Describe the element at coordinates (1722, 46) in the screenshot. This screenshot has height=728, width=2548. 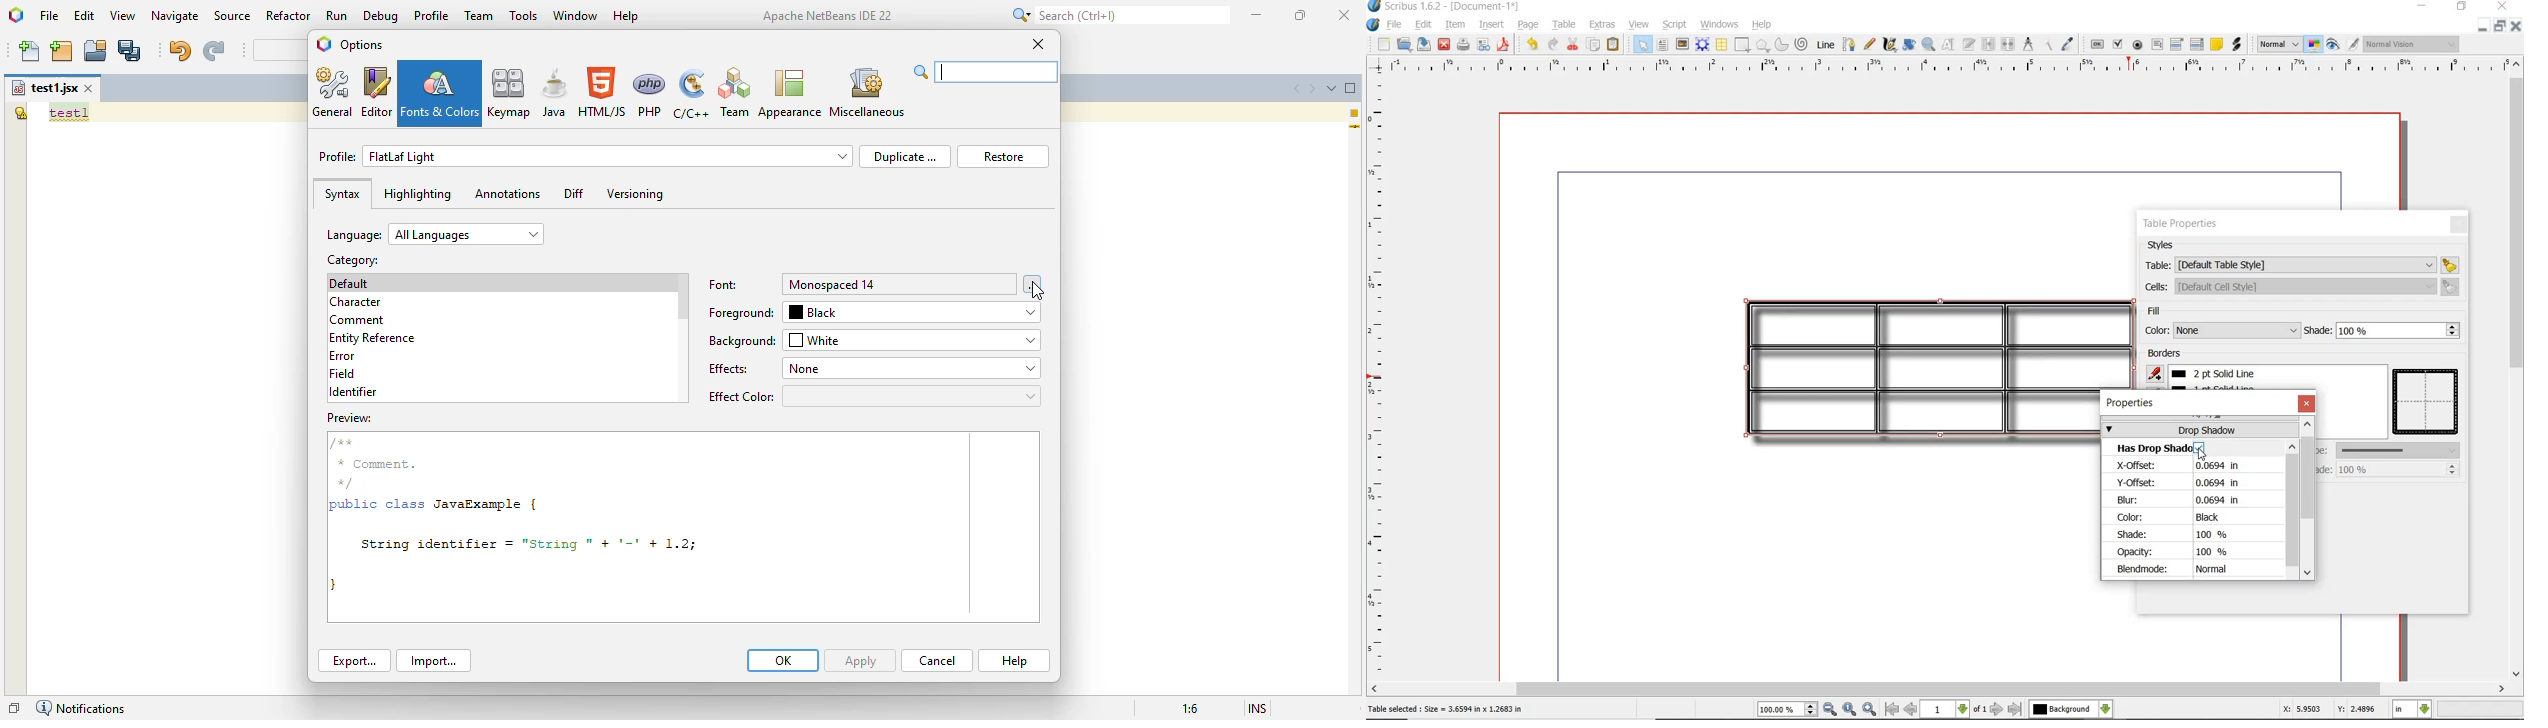
I see `table` at that location.